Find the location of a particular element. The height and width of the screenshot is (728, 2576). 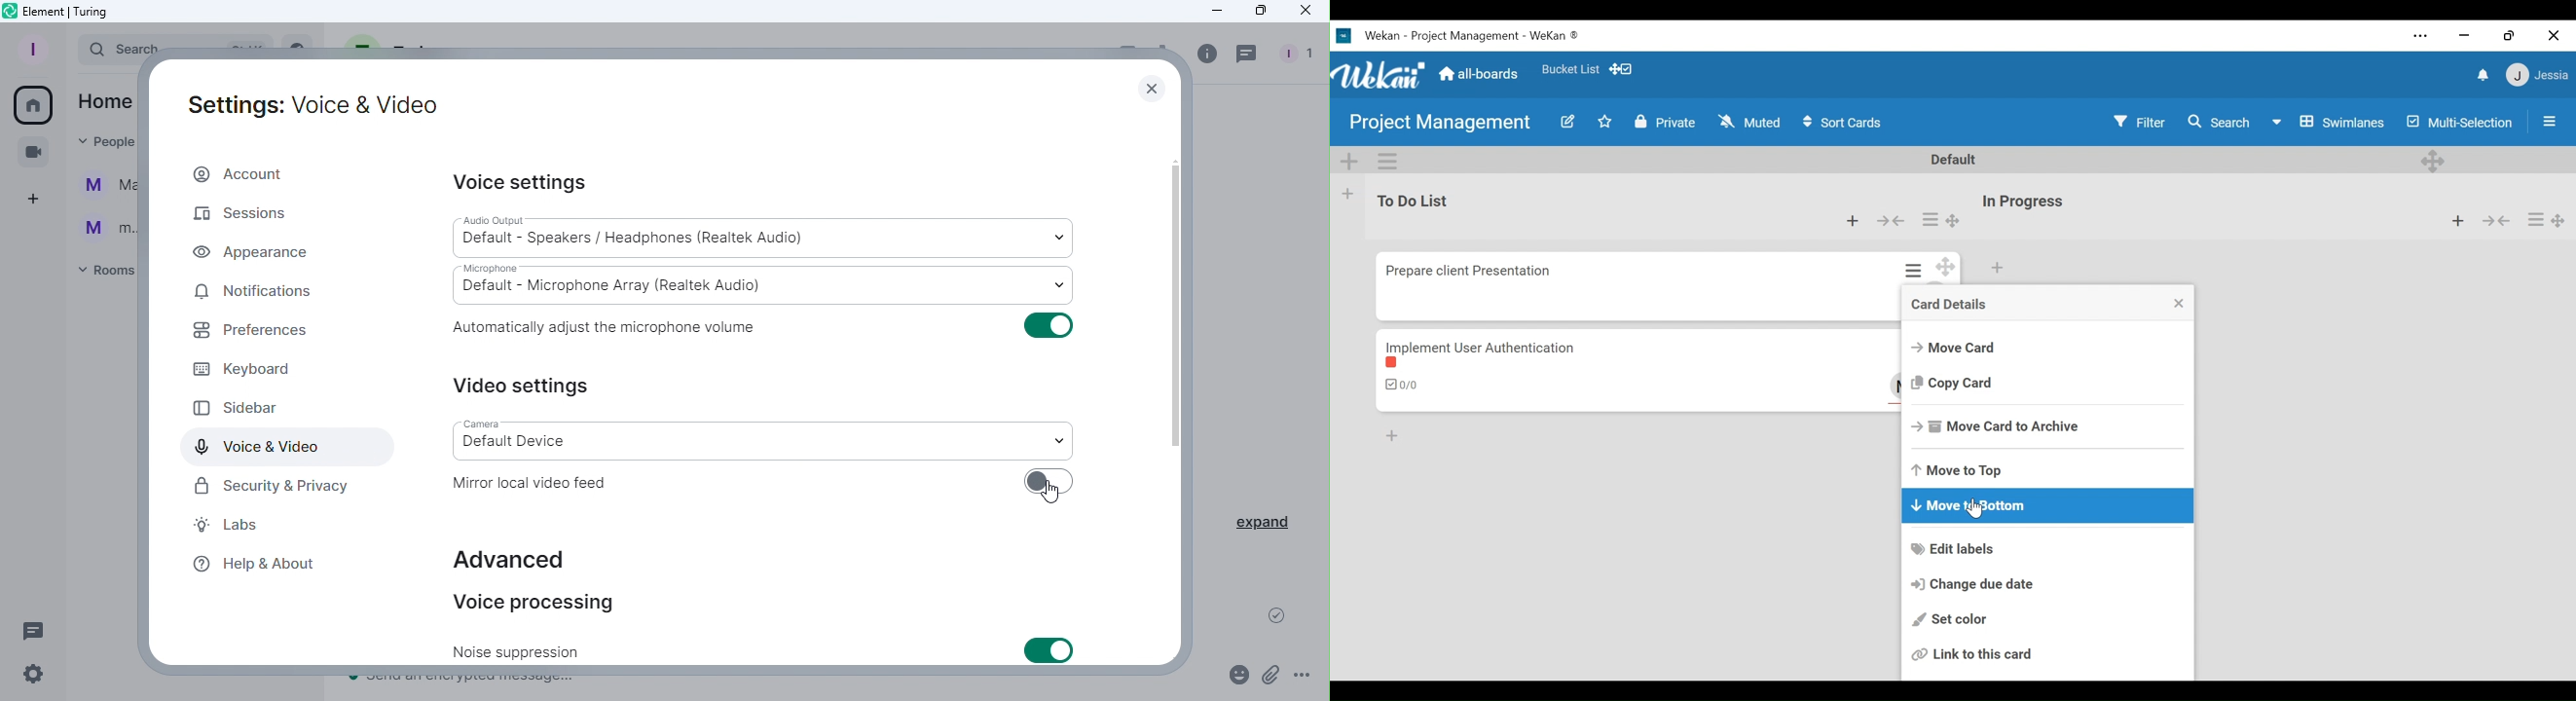

Board Name is located at coordinates (1438, 124).